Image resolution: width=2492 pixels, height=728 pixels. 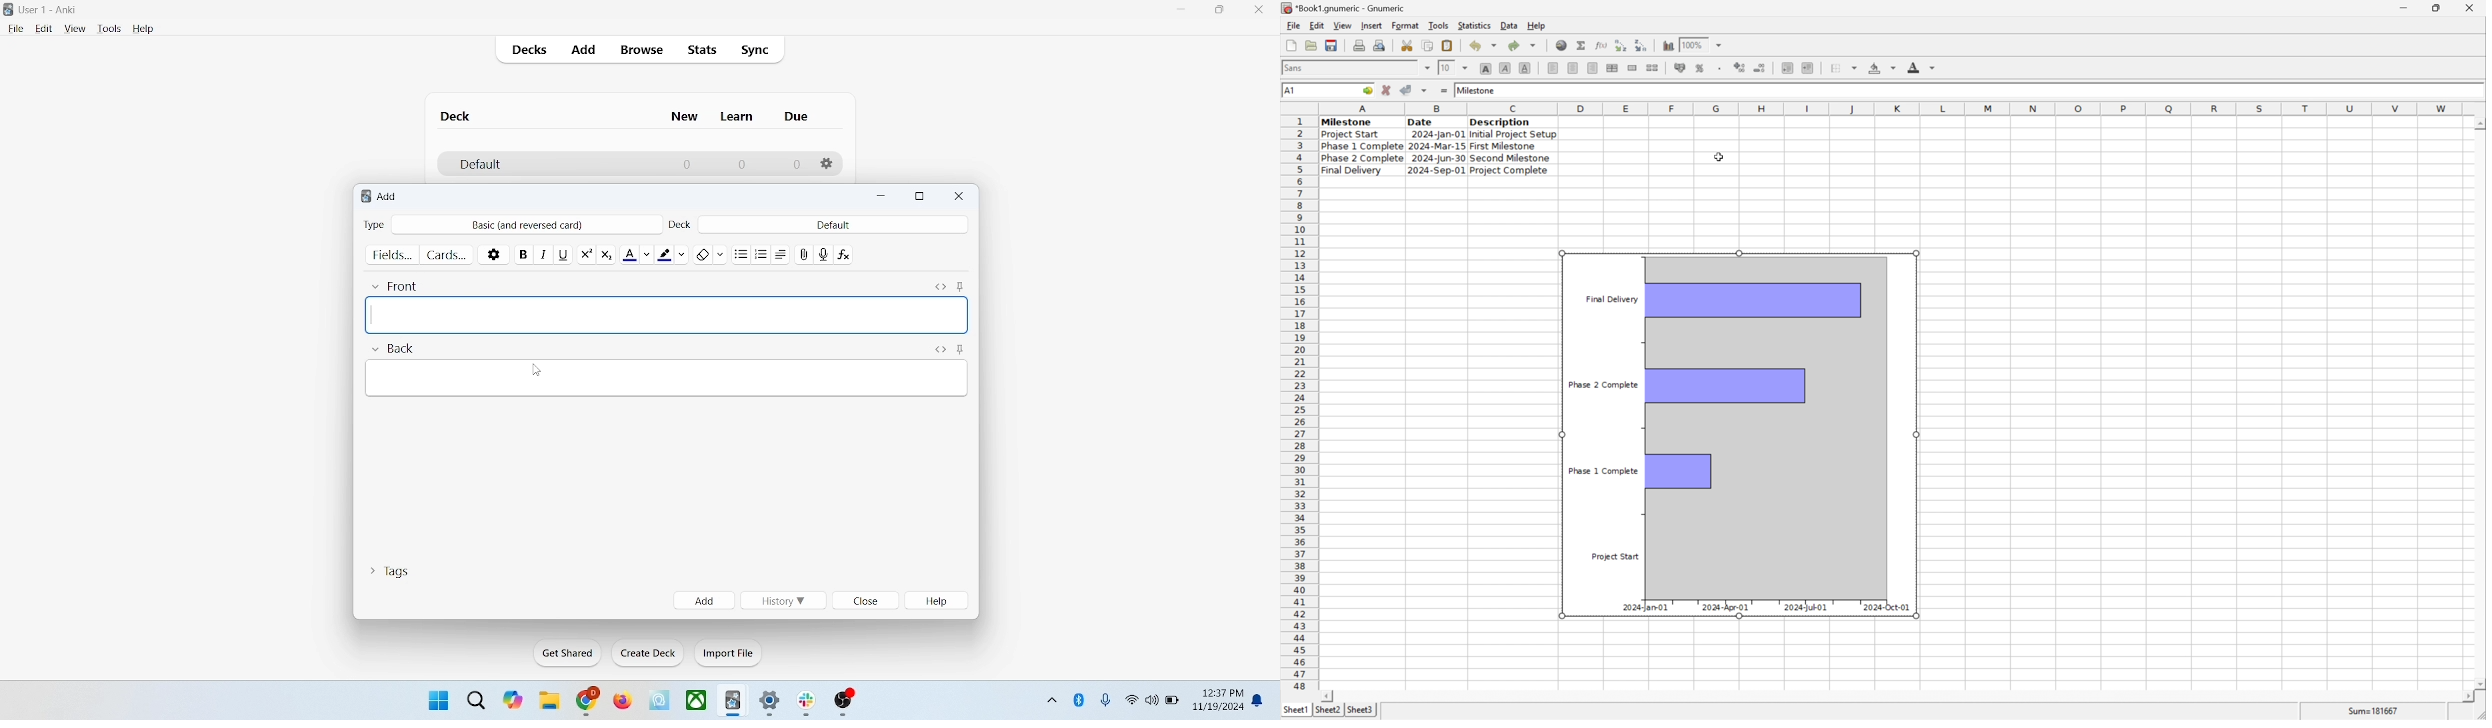 What do you see at coordinates (458, 116) in the screenshot?
I see `deck` at bounding box center [458, 116].